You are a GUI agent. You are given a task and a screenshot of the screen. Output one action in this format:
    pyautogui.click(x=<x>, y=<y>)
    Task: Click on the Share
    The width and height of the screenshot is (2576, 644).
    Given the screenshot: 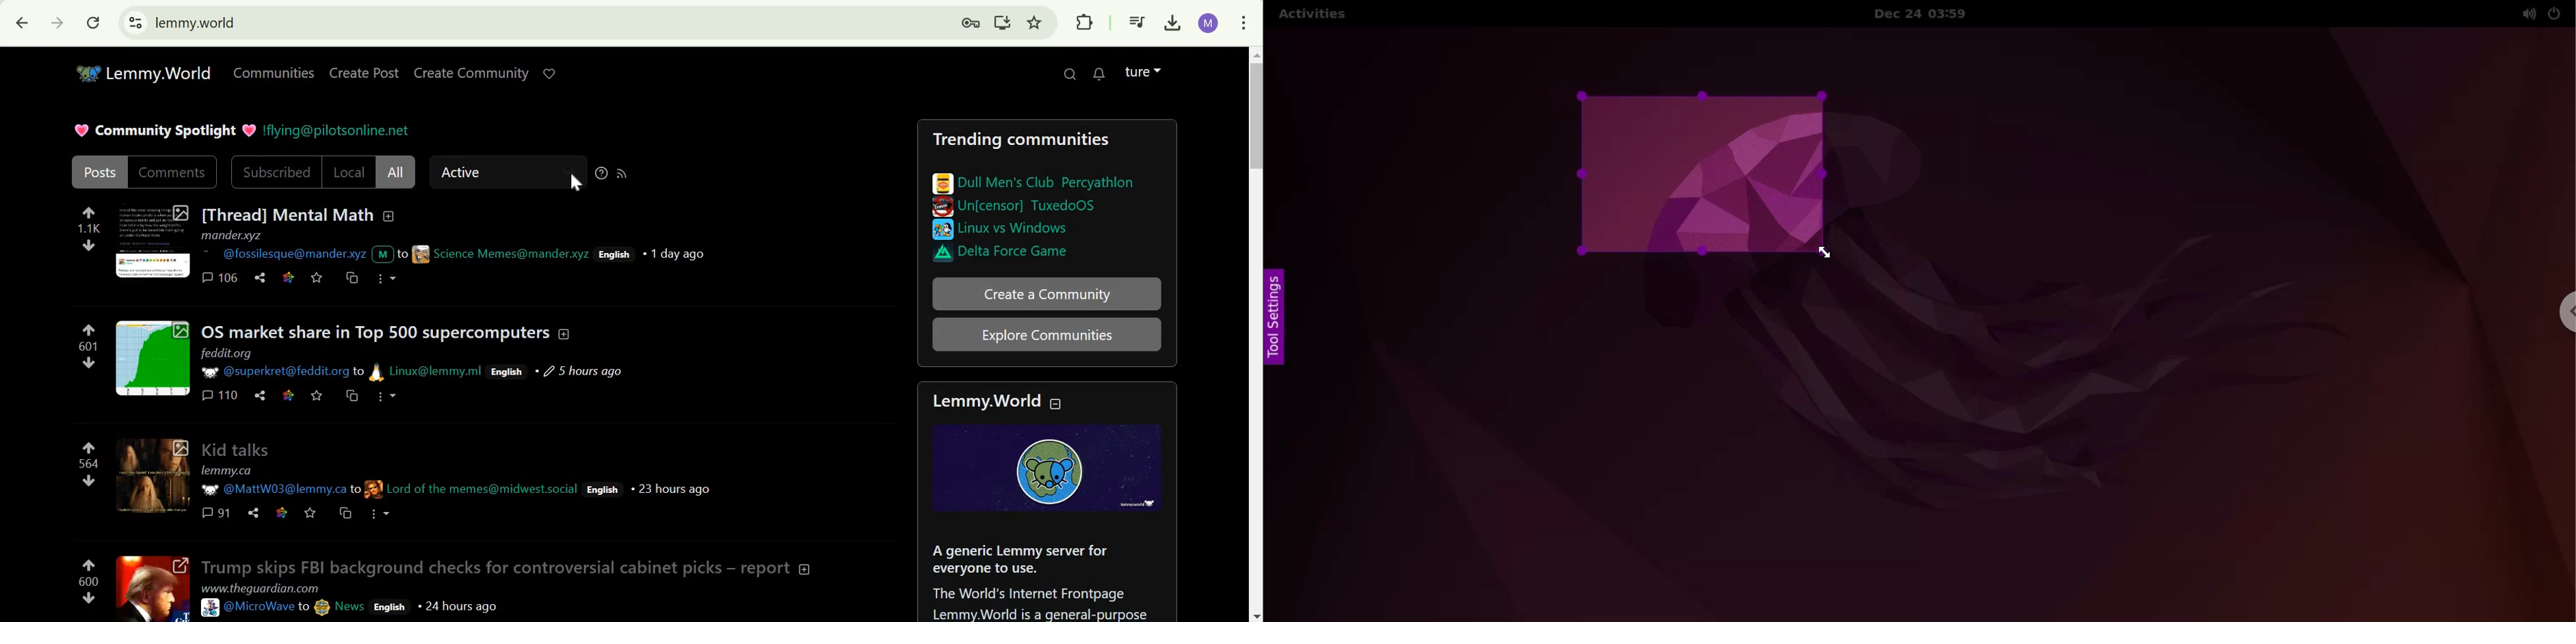 What is the action you would take?
    pyautogui.click(x=253, y=513)
    